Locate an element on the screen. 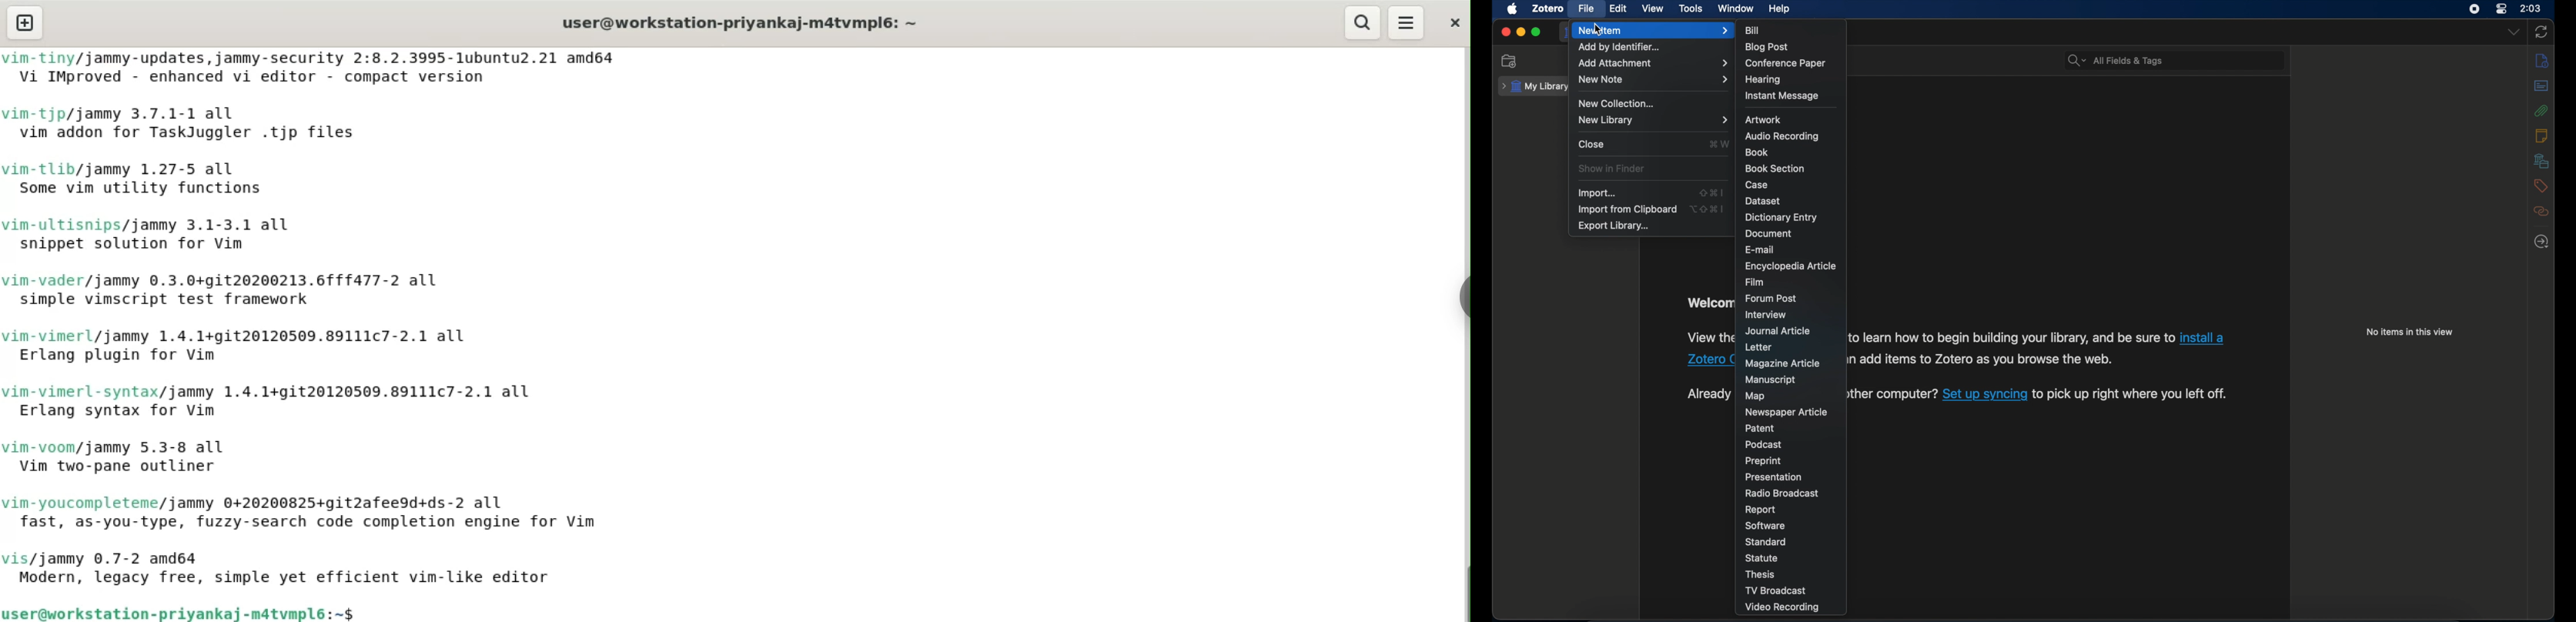 Image resolution: width=2576 pixels, height=644 pixels. magazine article is located at coordinates (1783, 364).